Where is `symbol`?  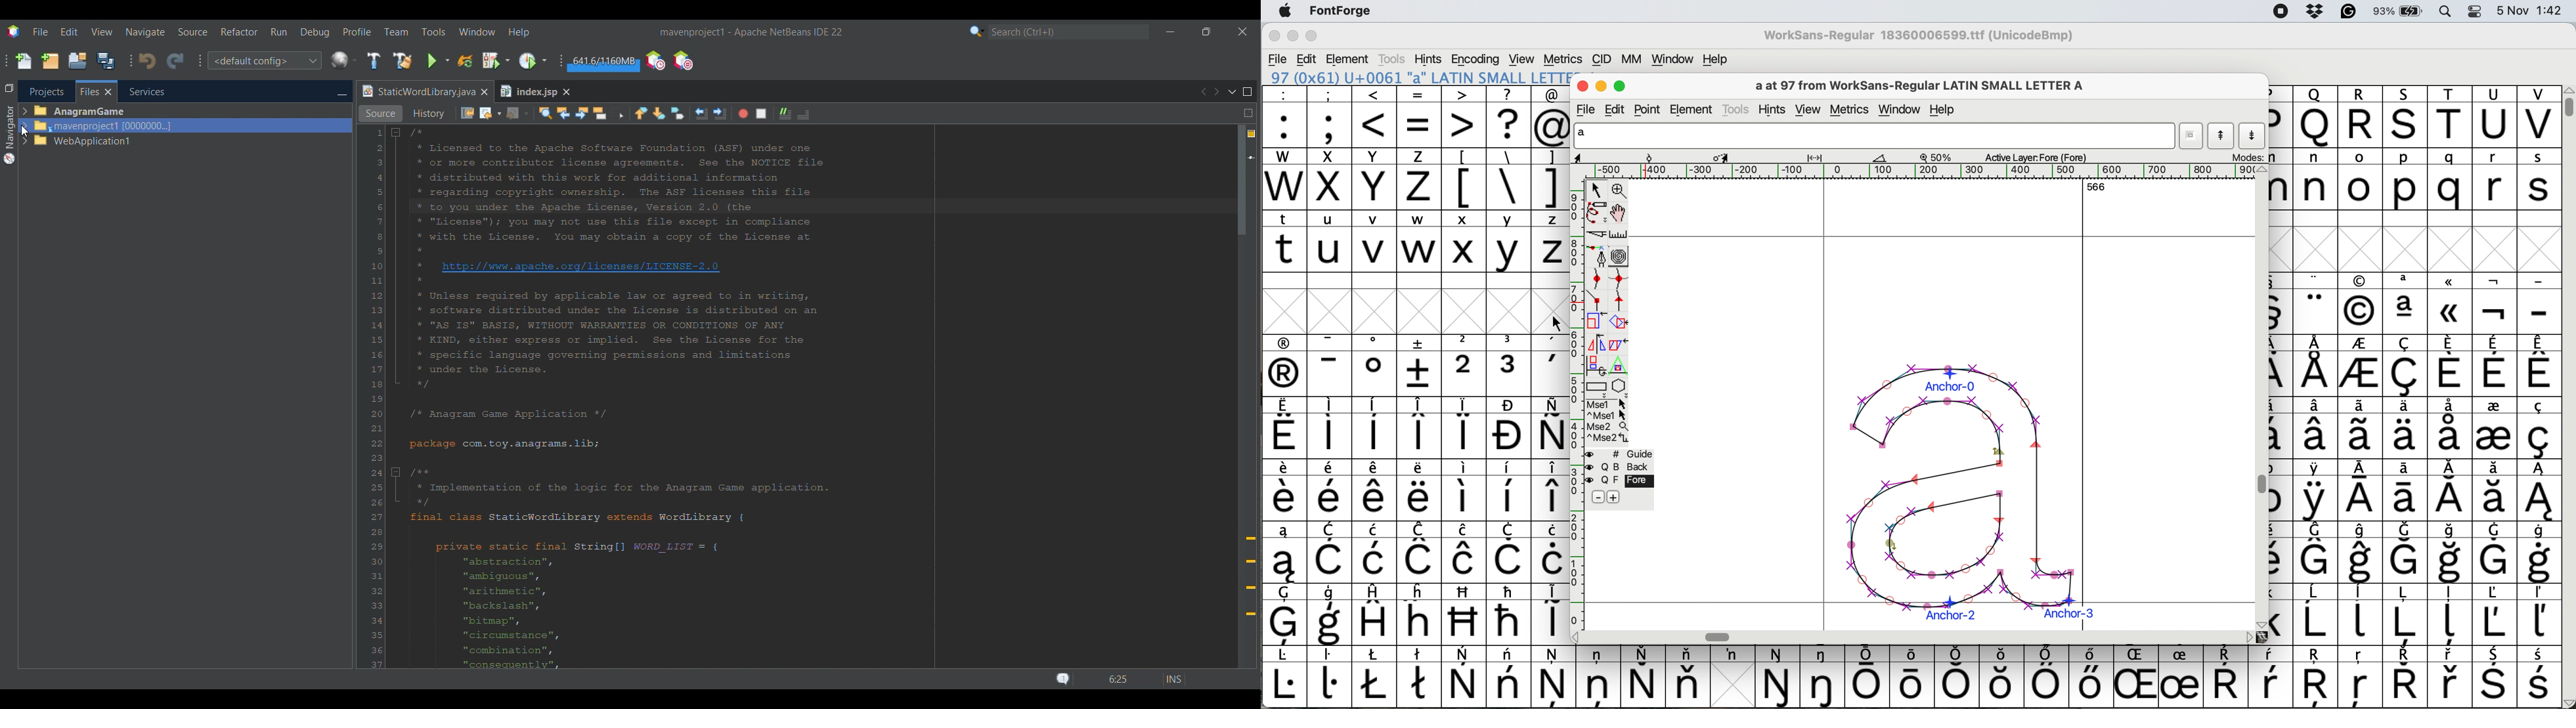
symbol is located at coordinates (2541, 365).